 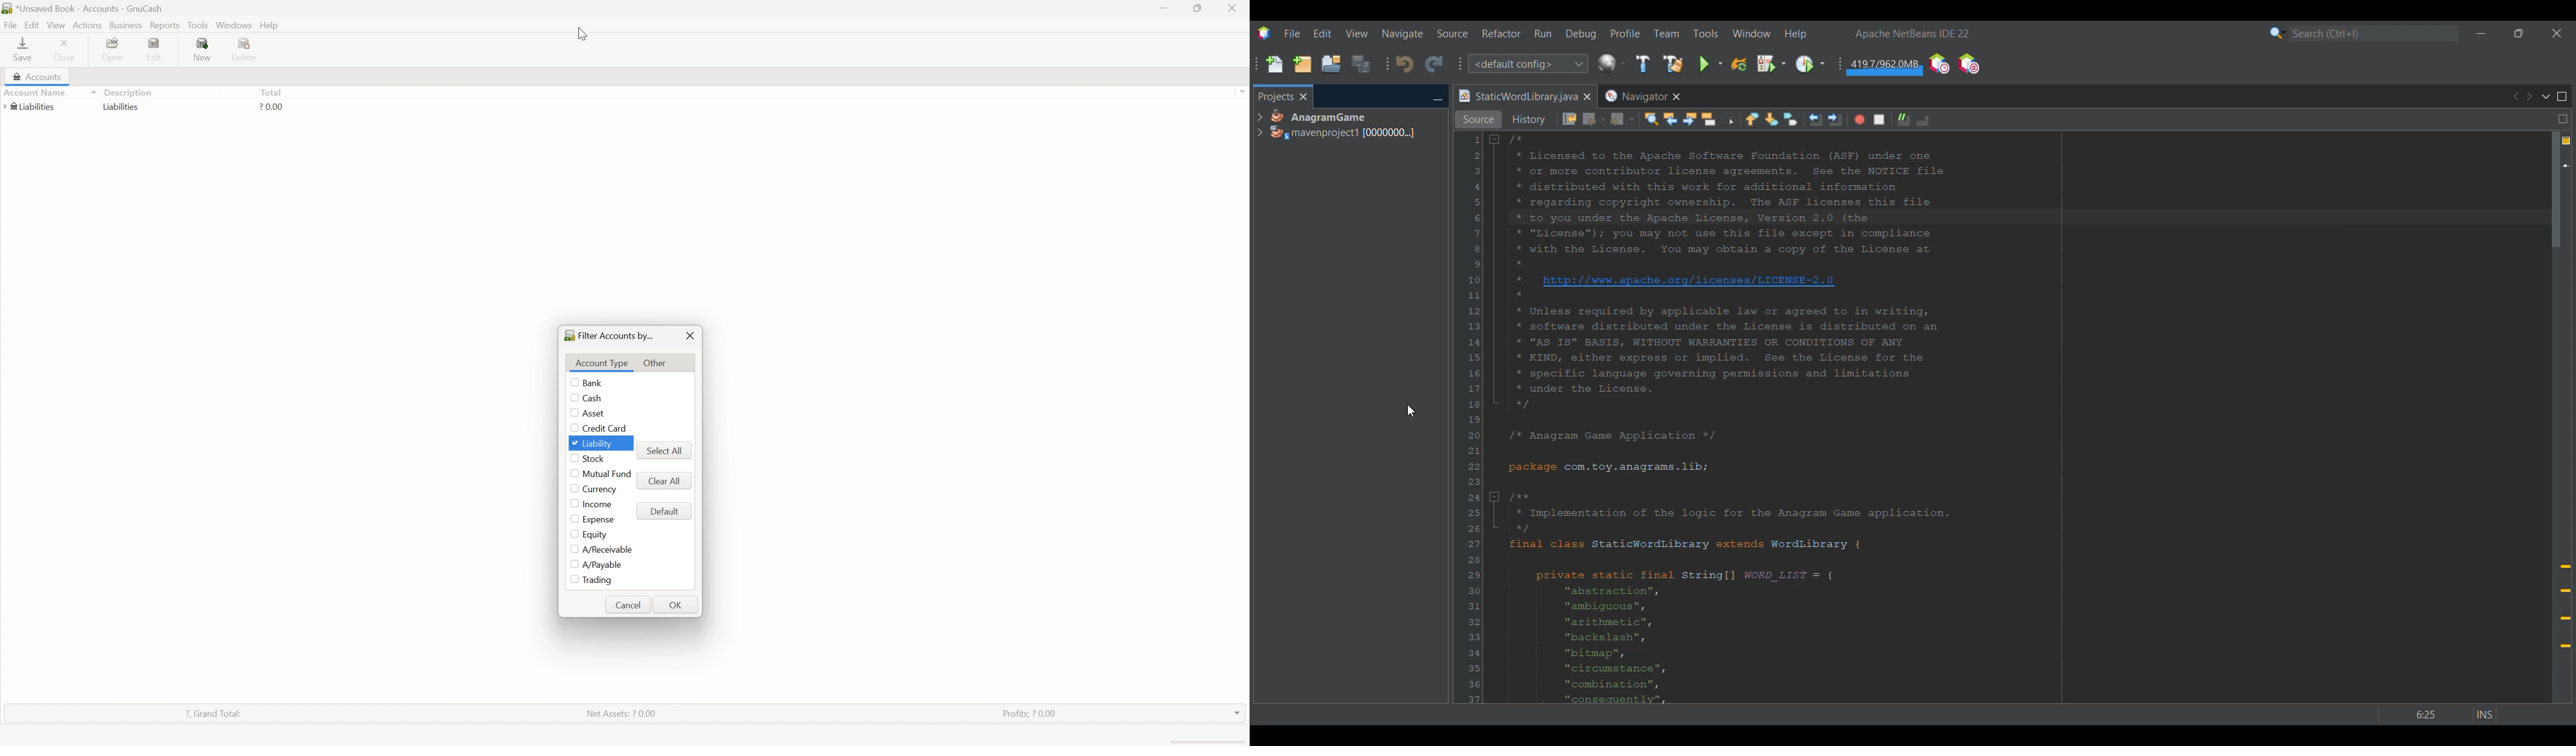 What do you see at coordinates (125, 92) in the screenshot?
I see `Description` at bounding box center [125, 92].